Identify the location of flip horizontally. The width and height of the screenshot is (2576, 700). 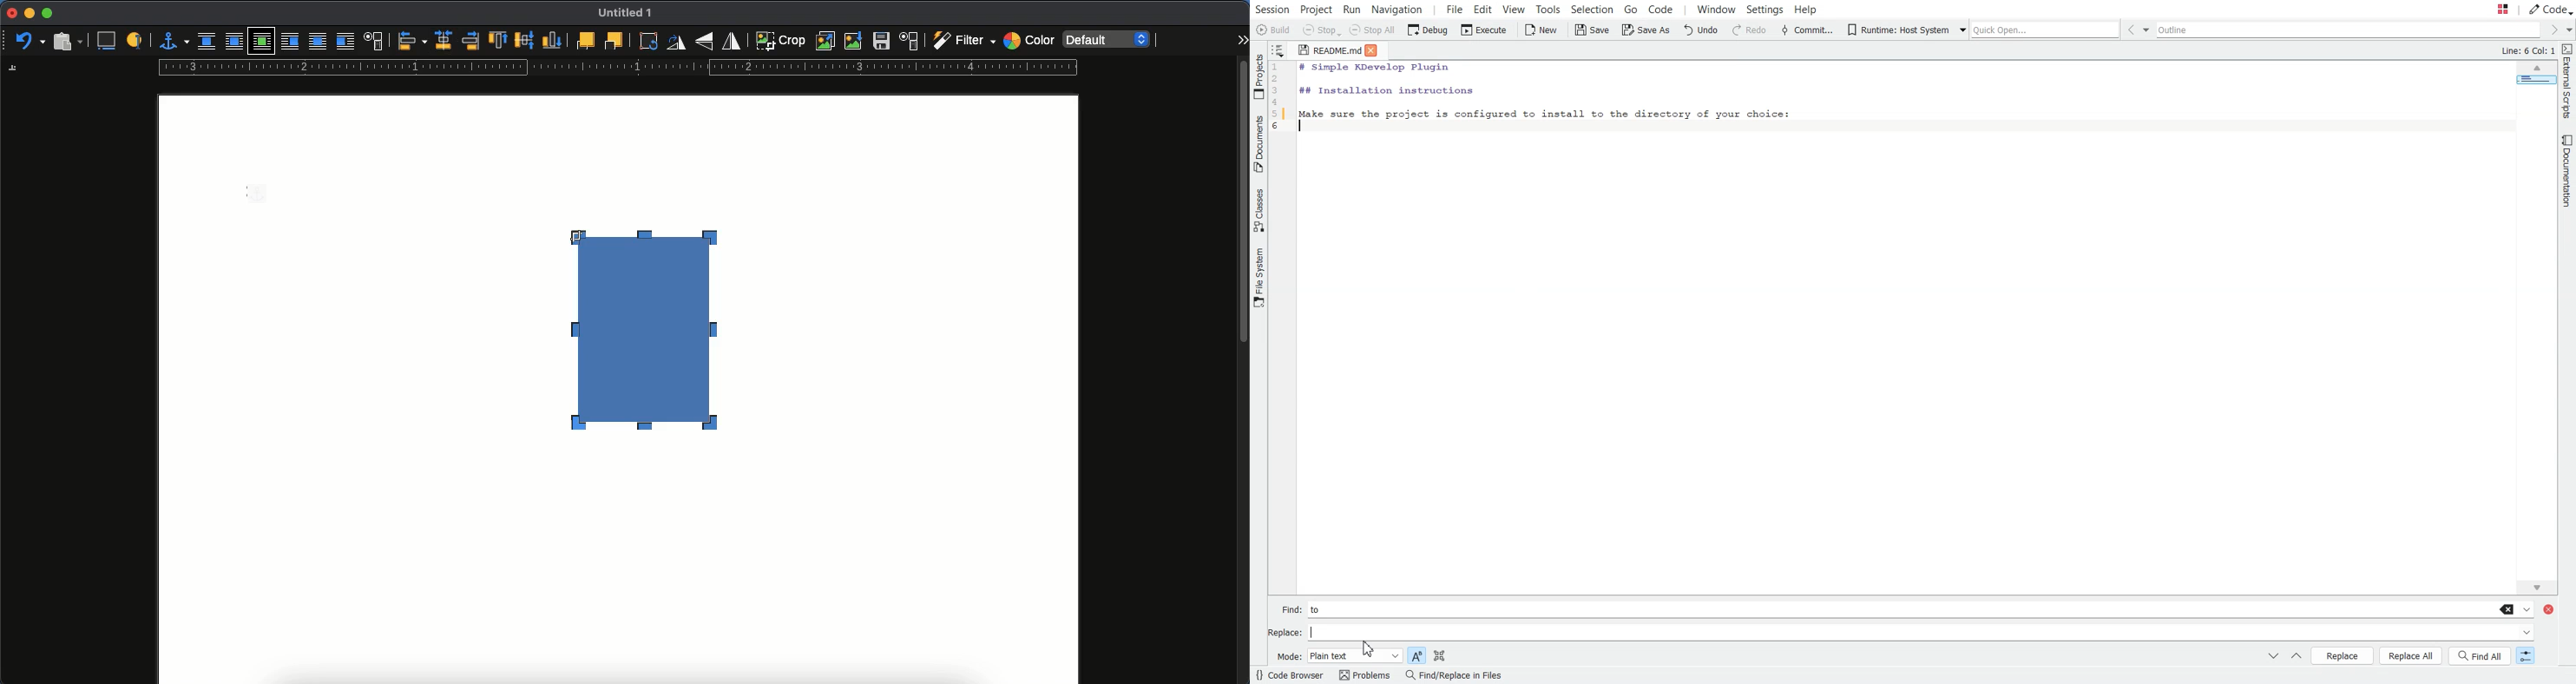
(733, 40).